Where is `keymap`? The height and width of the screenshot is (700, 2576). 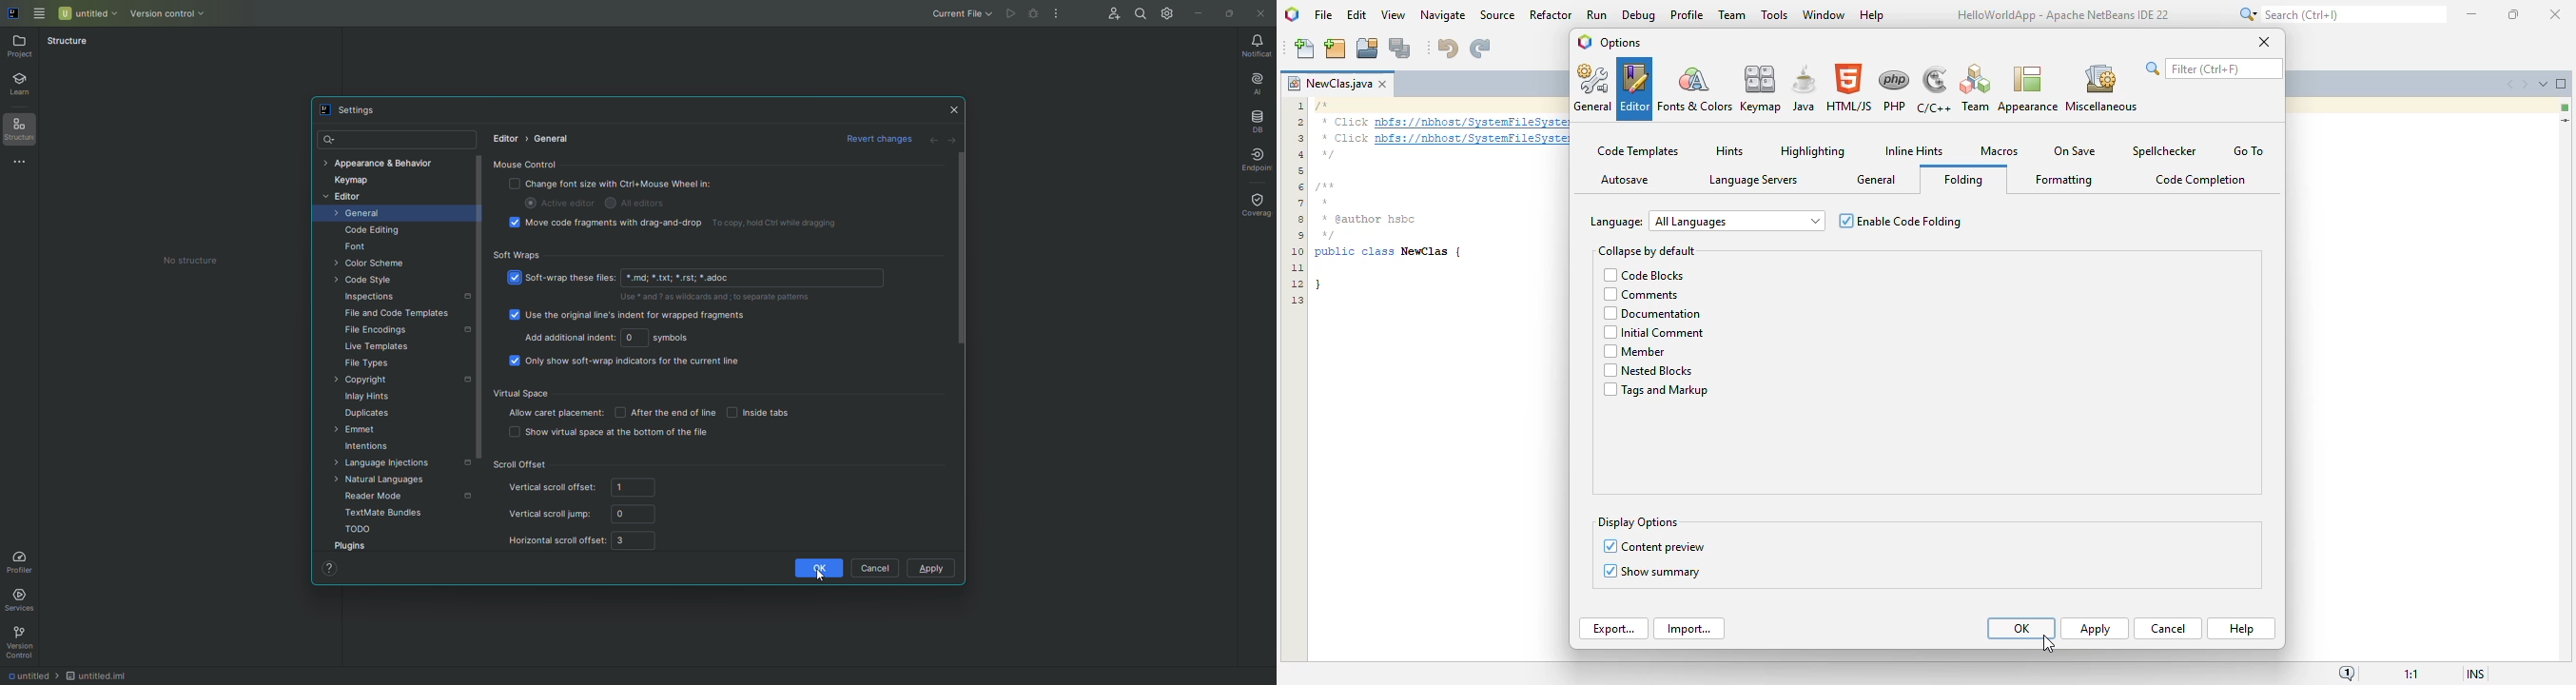 keymap is located at coordinates (1762, 88).